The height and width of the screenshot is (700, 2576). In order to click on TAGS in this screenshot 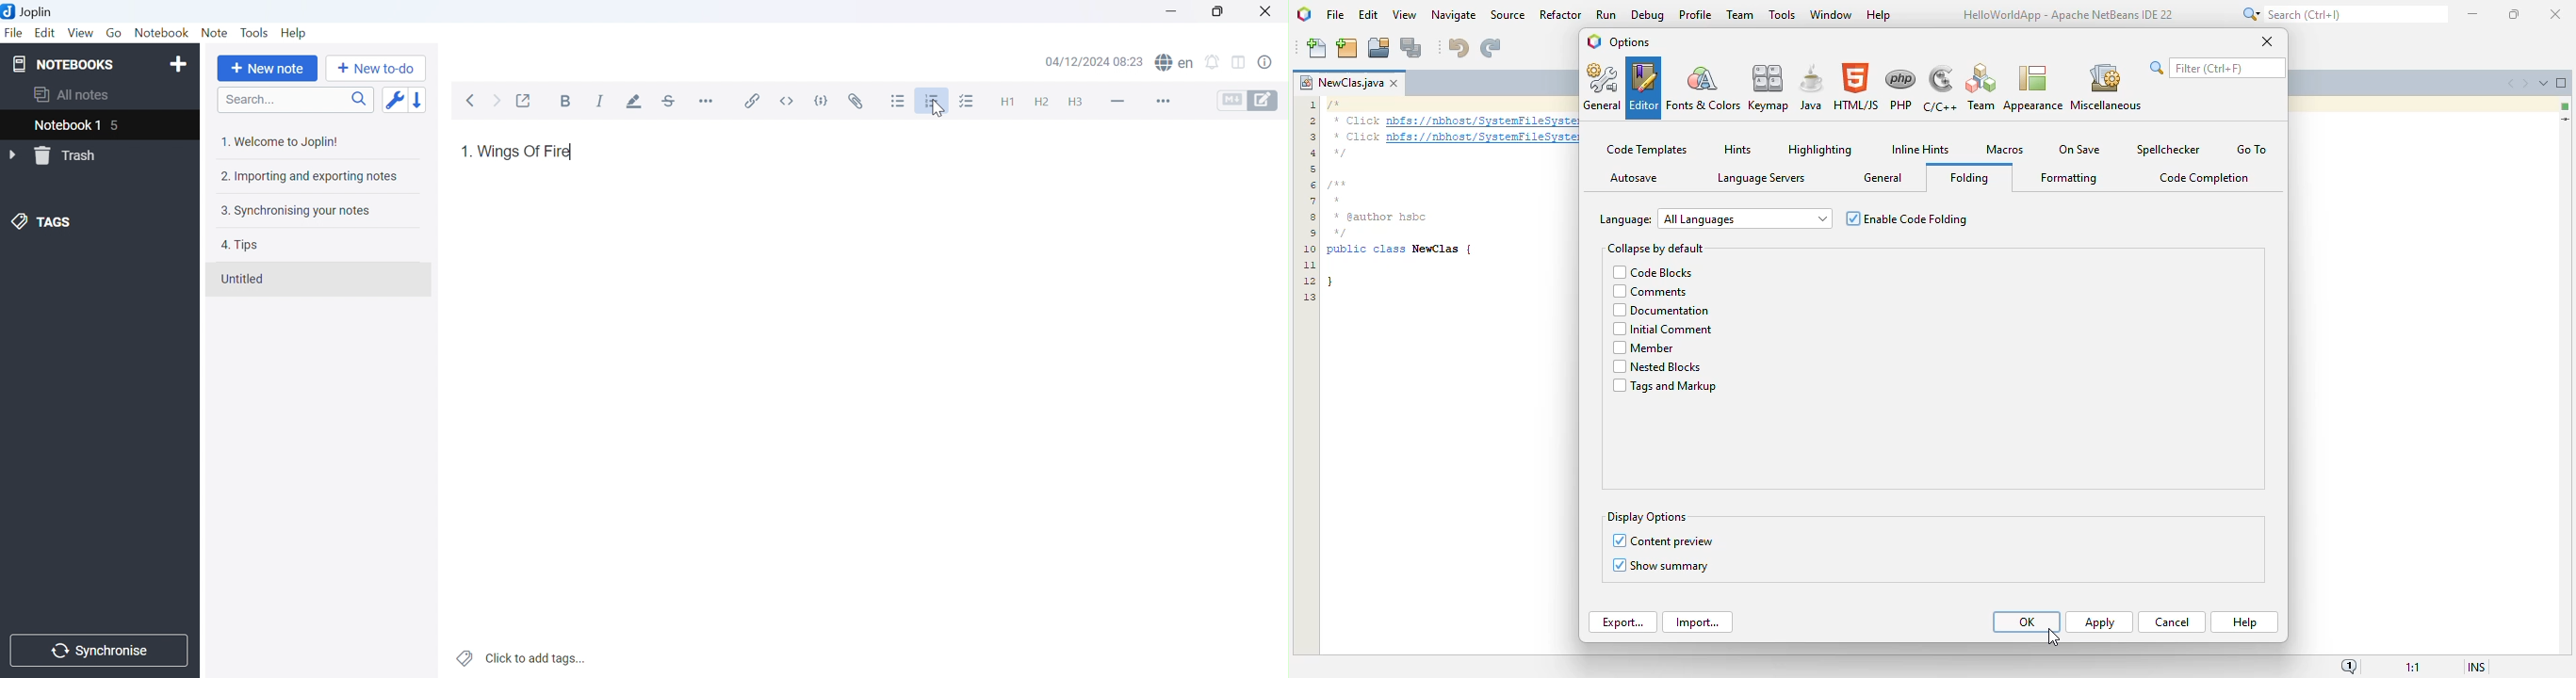, I will do `click(43, 223)`.